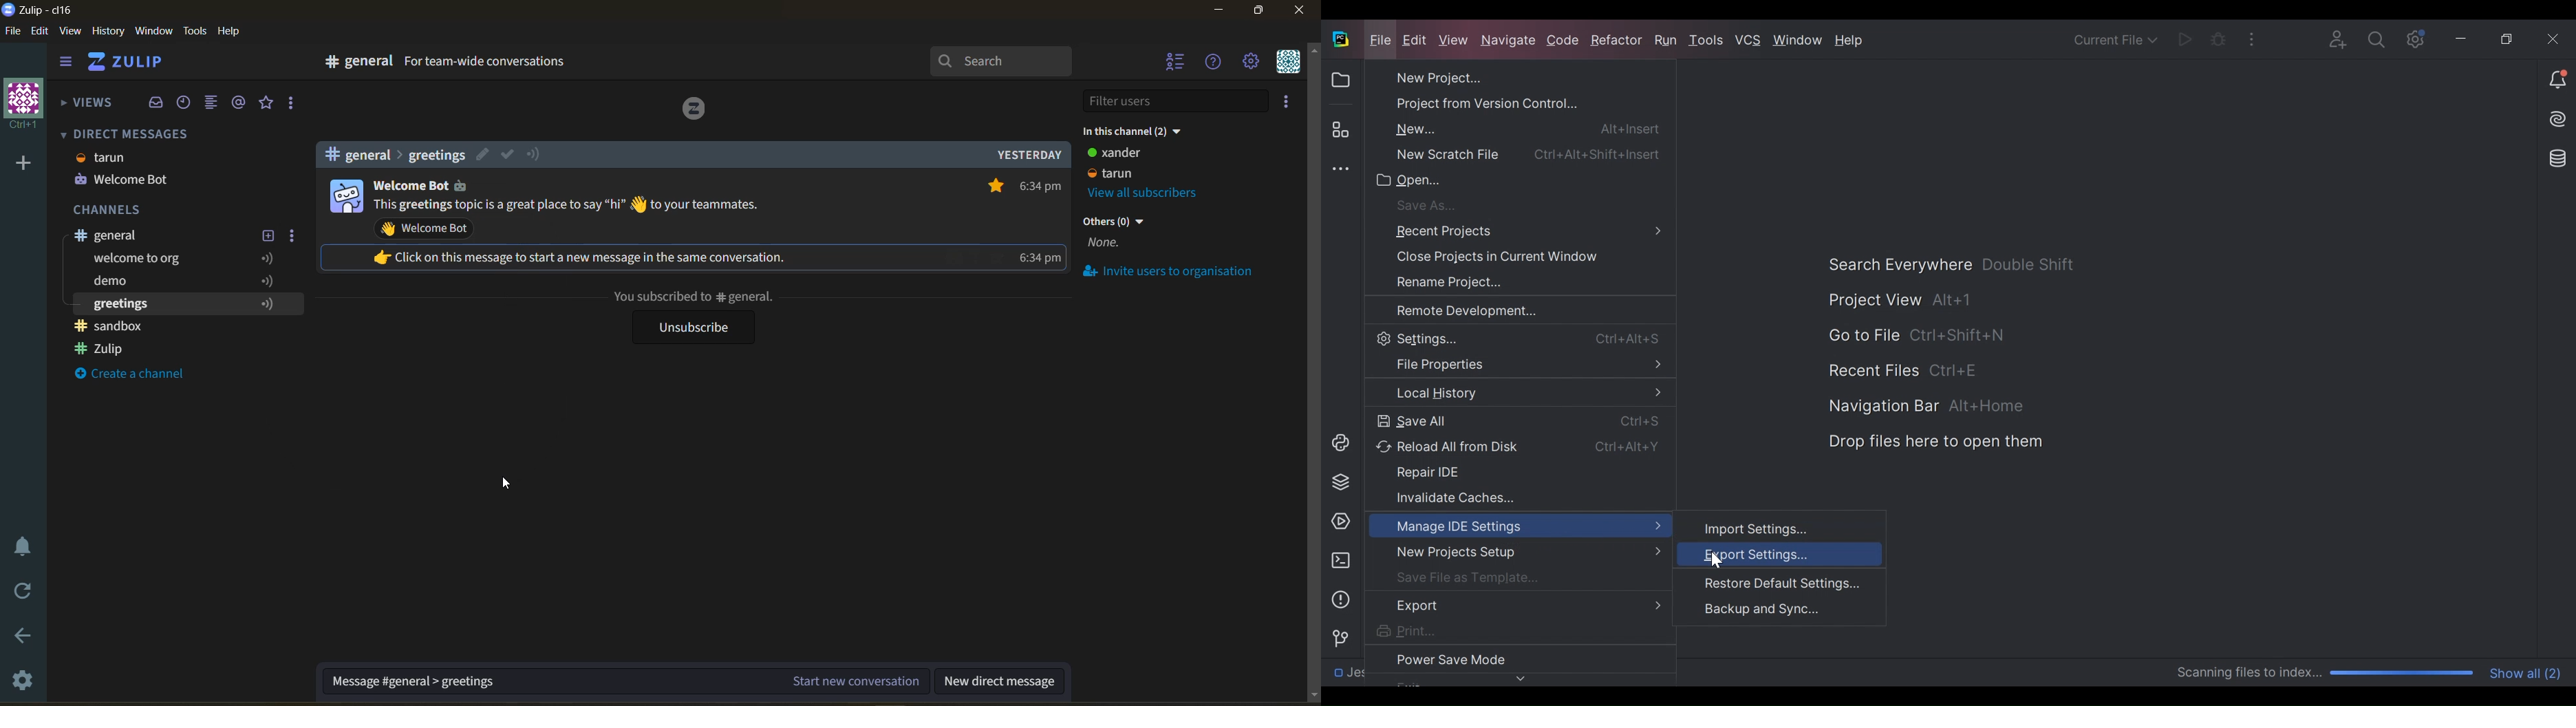 The image size is (2576, 728). What do you see at coordinates (268, 103) in the screenshot?
I see `starred messages` at bounding box center [268, 103].